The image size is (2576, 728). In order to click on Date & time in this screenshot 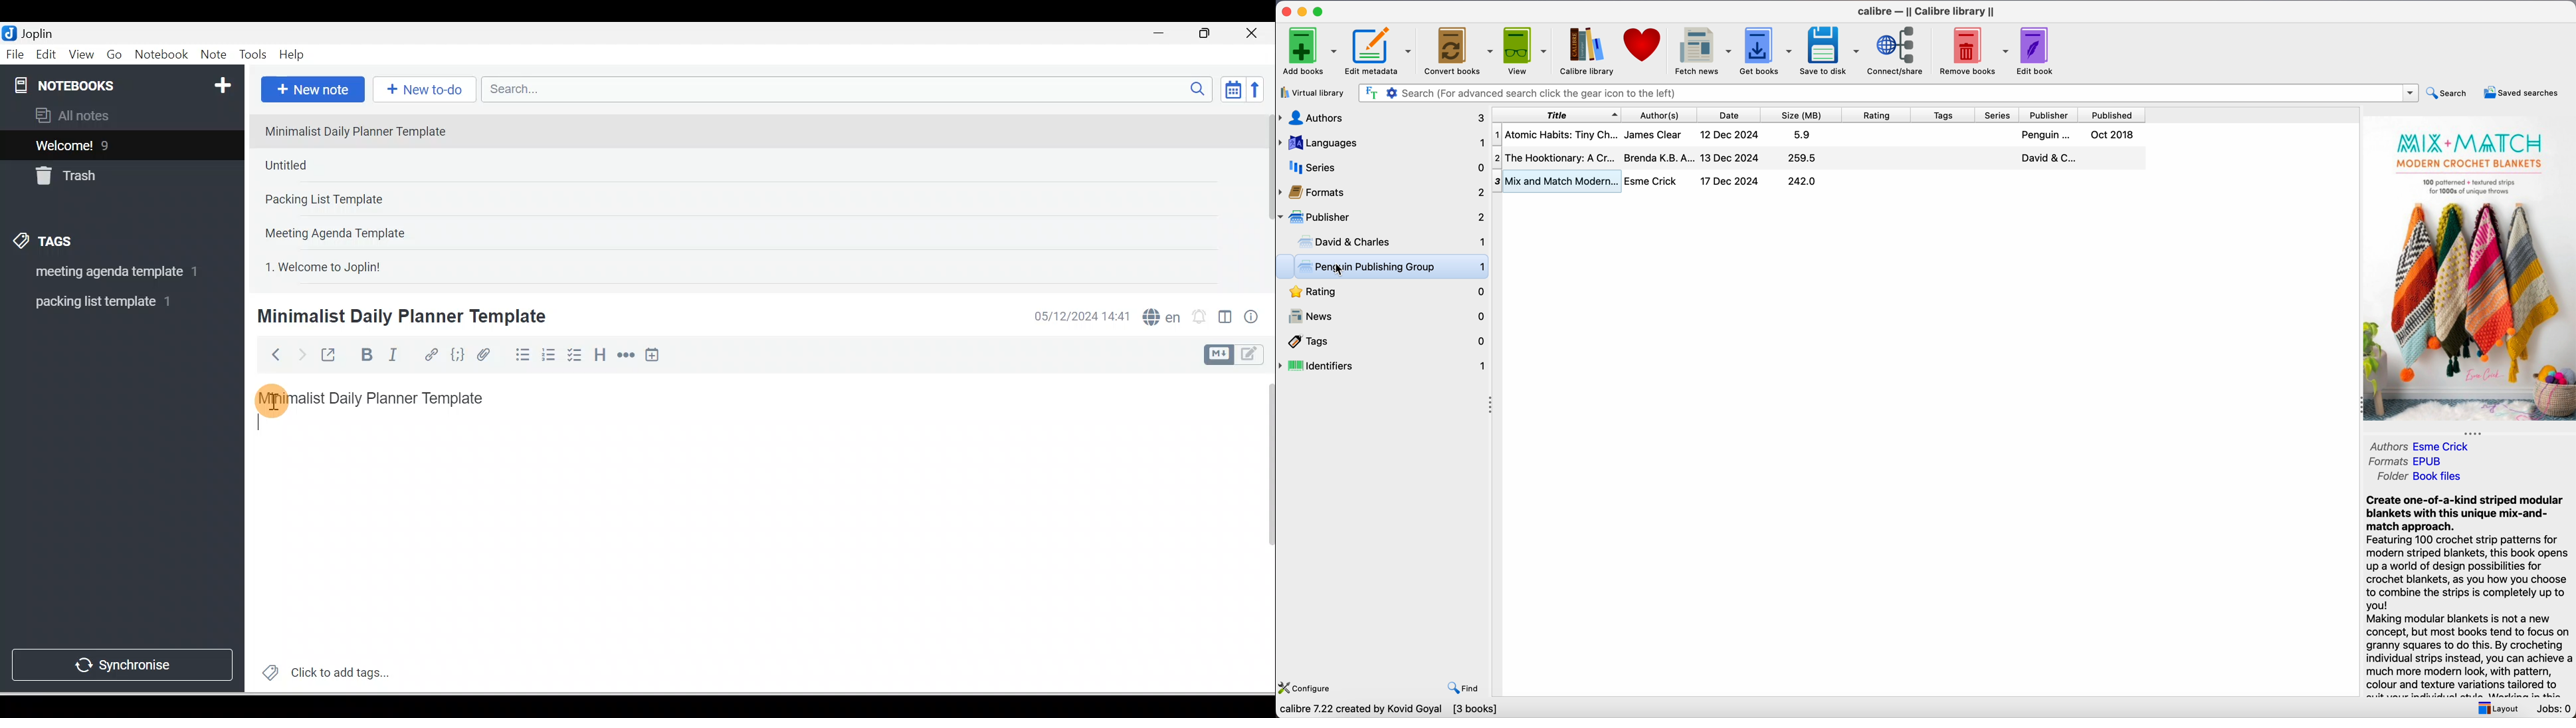, I will do `click(1080, 316)`.